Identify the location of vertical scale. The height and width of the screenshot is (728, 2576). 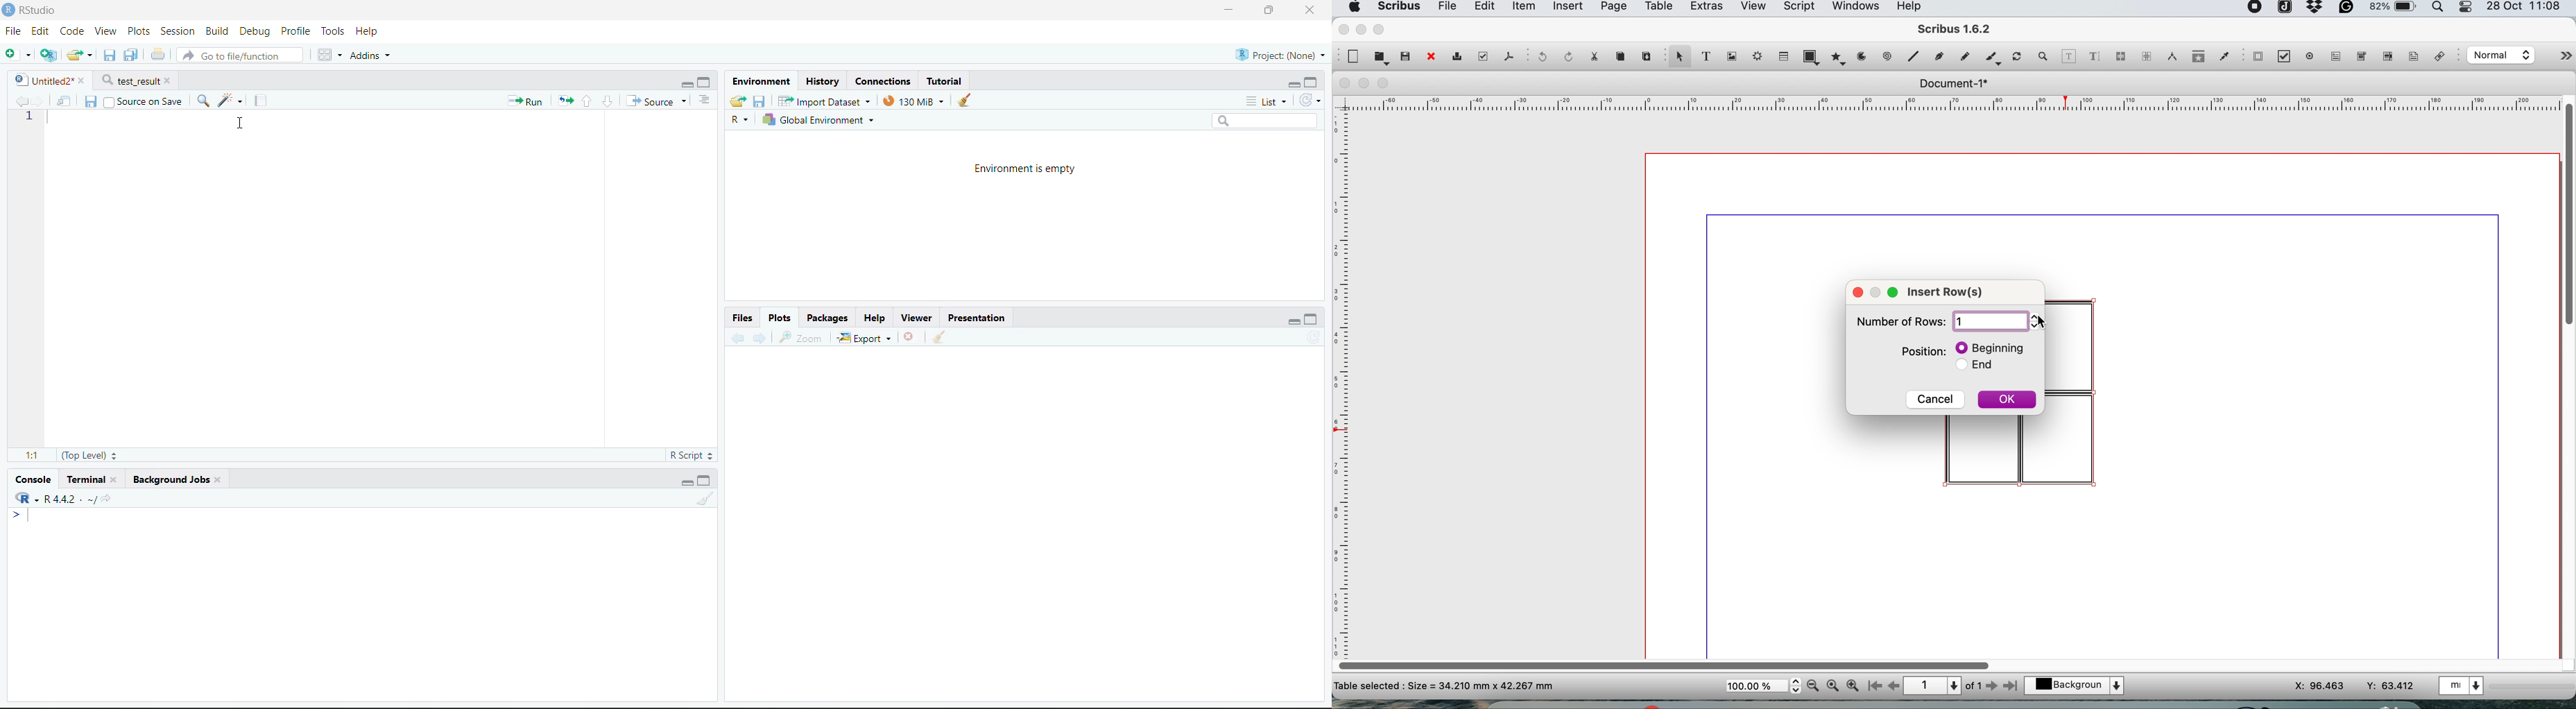
(1344, 374).